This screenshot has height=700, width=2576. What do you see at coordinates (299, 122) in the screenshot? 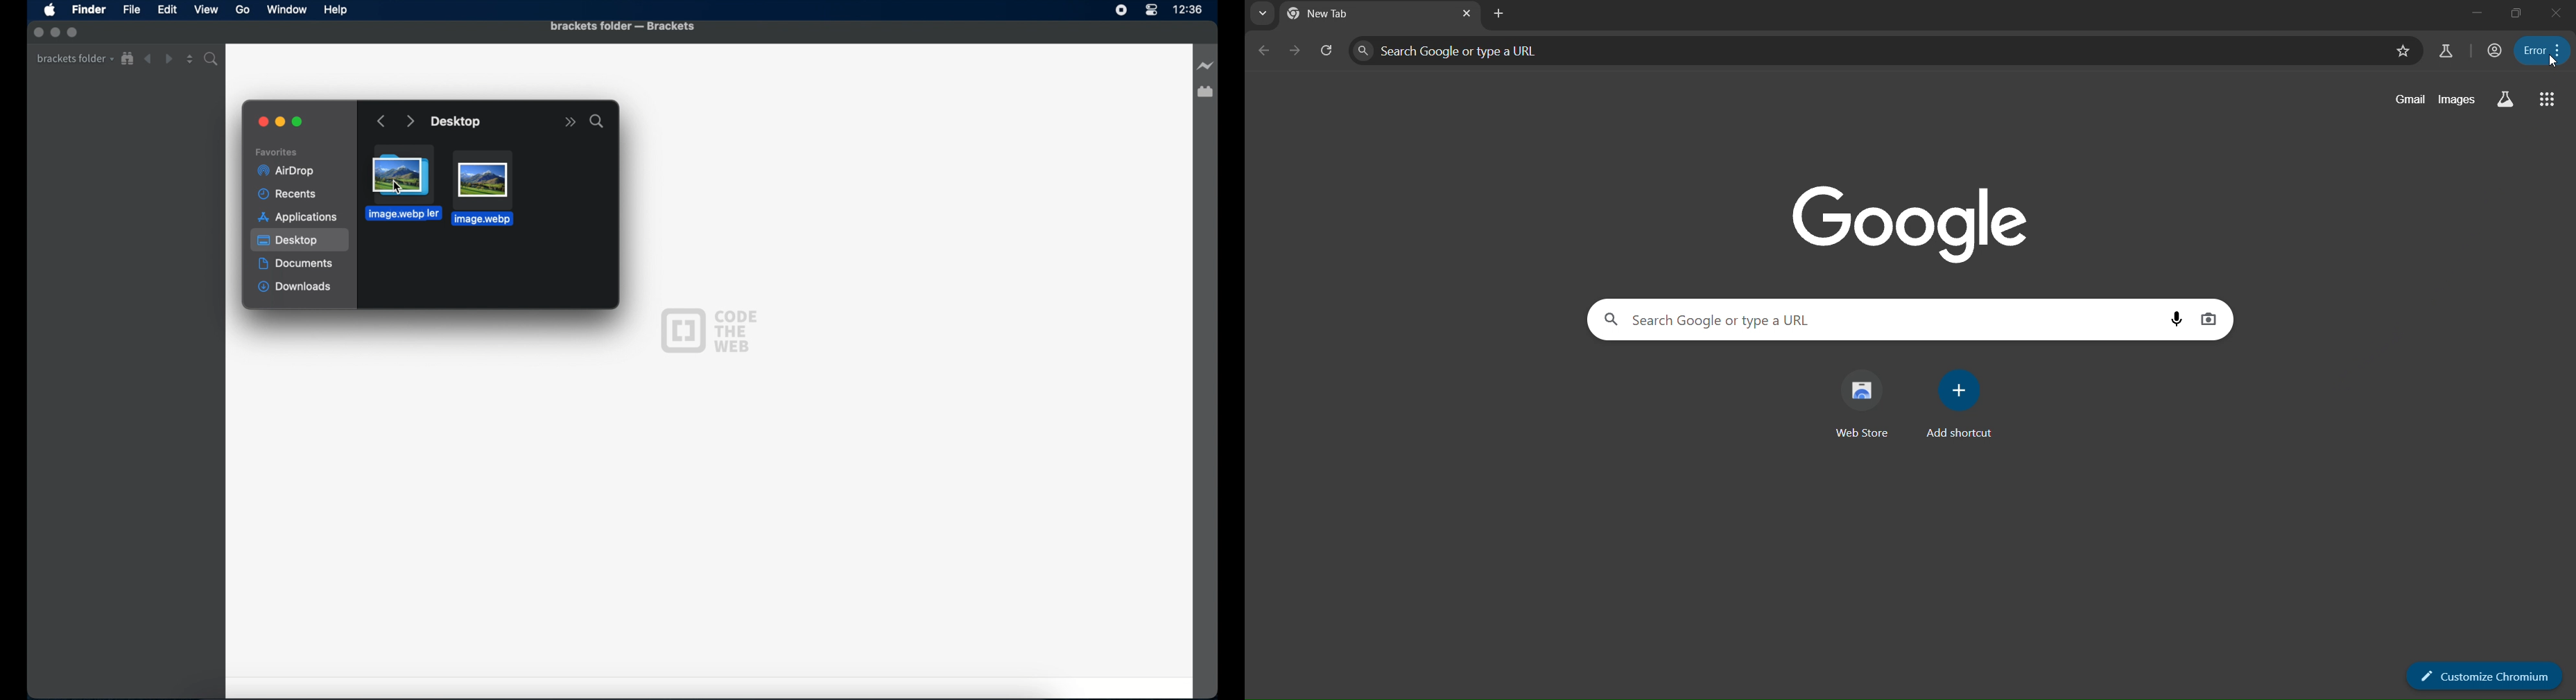
I see `maximize` at bounding box center [299, 122].